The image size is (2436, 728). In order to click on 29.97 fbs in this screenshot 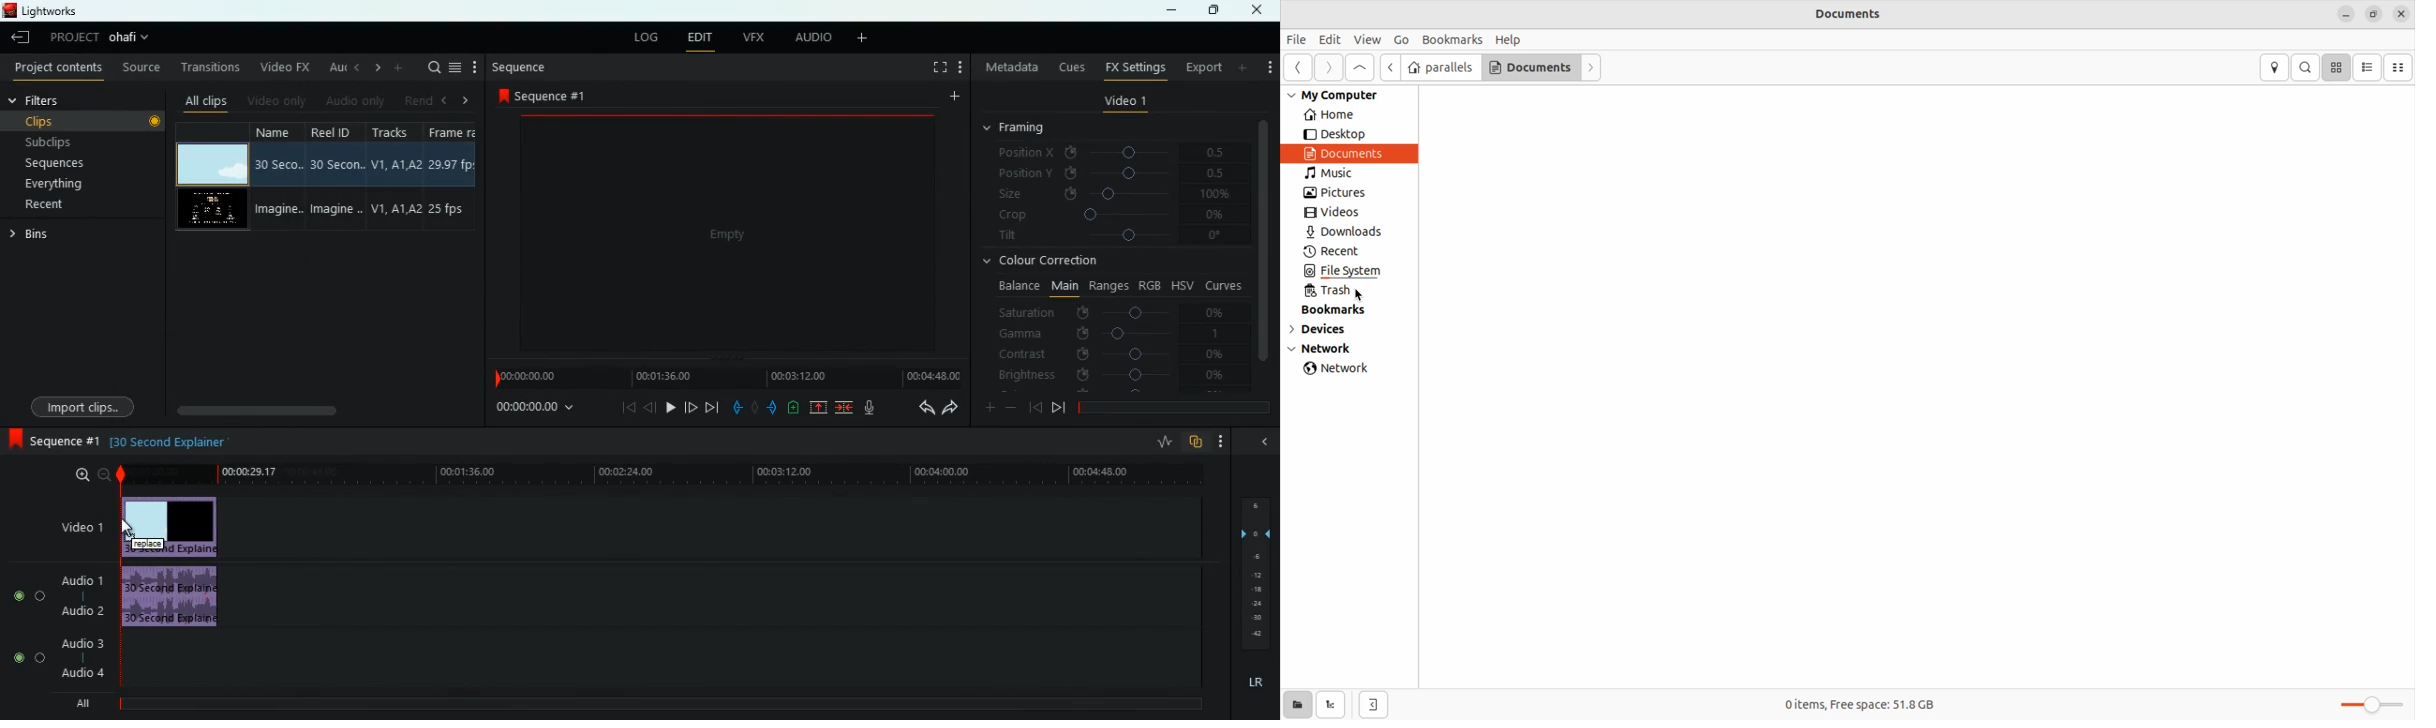, I will do `click(454, 163)`.